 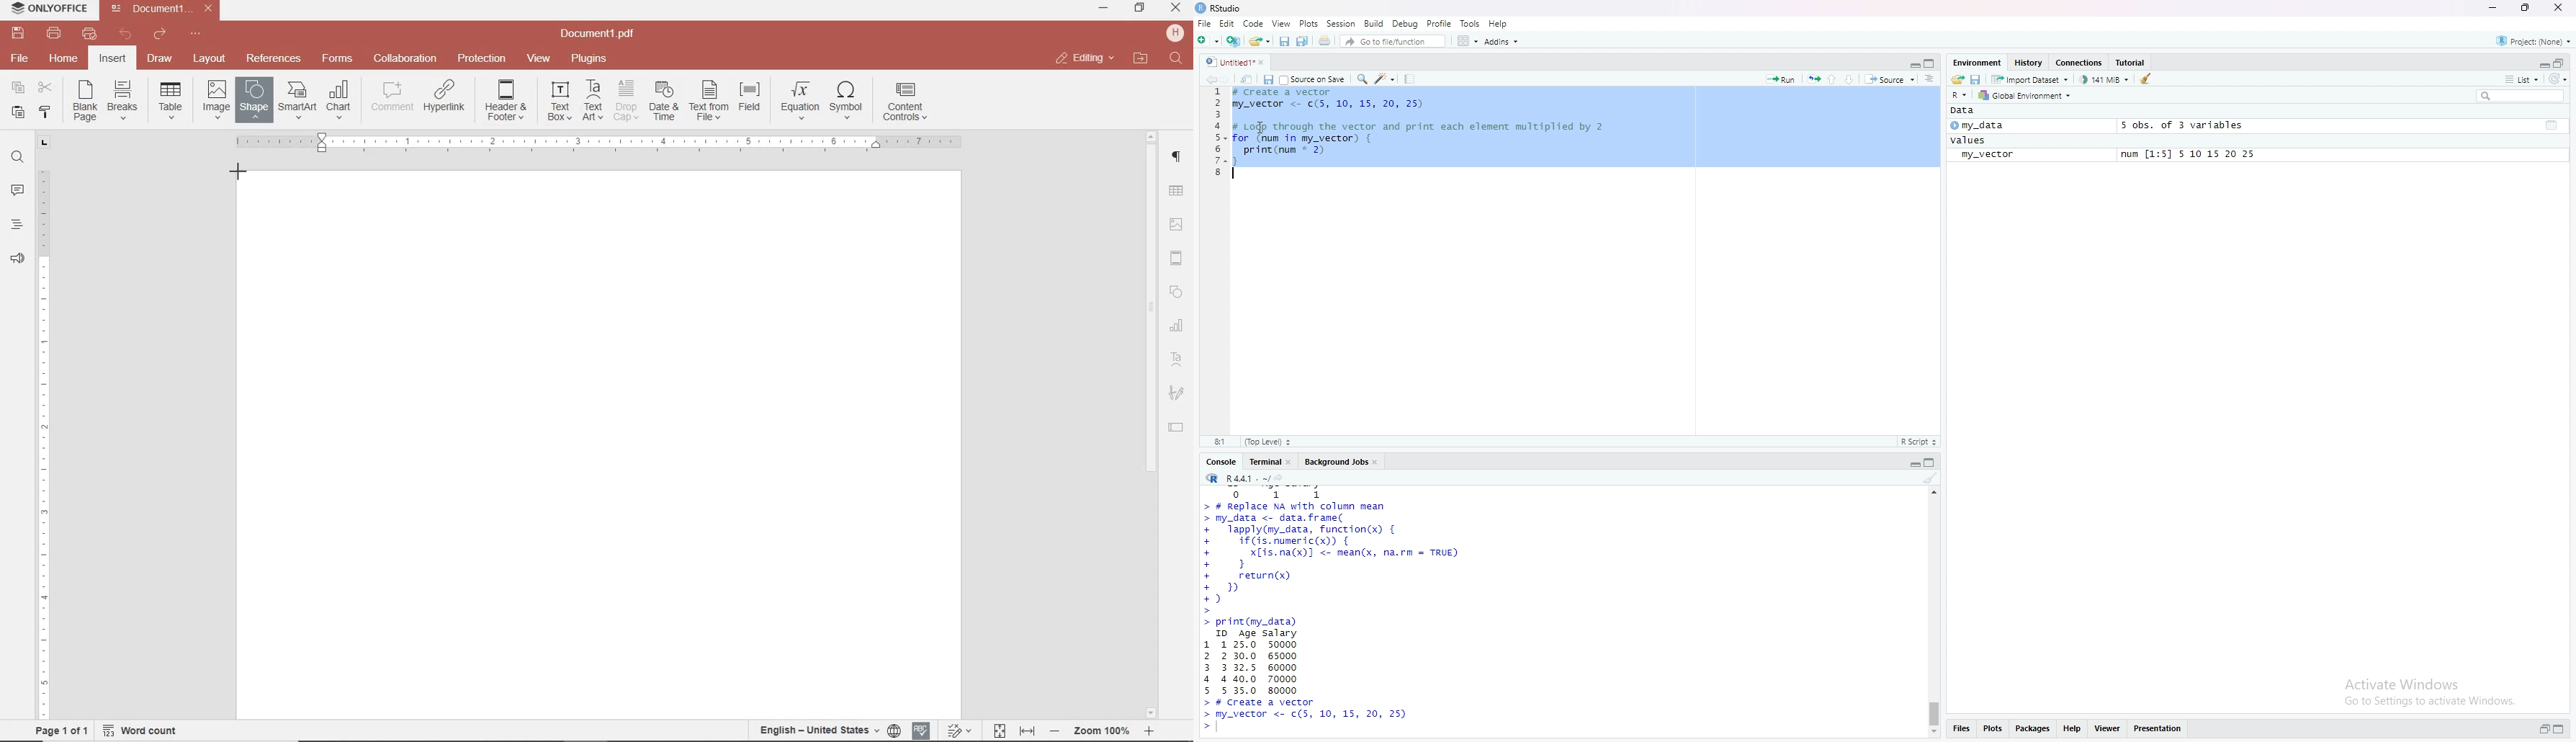 I want to click on copy, so click(x=18, y=89).